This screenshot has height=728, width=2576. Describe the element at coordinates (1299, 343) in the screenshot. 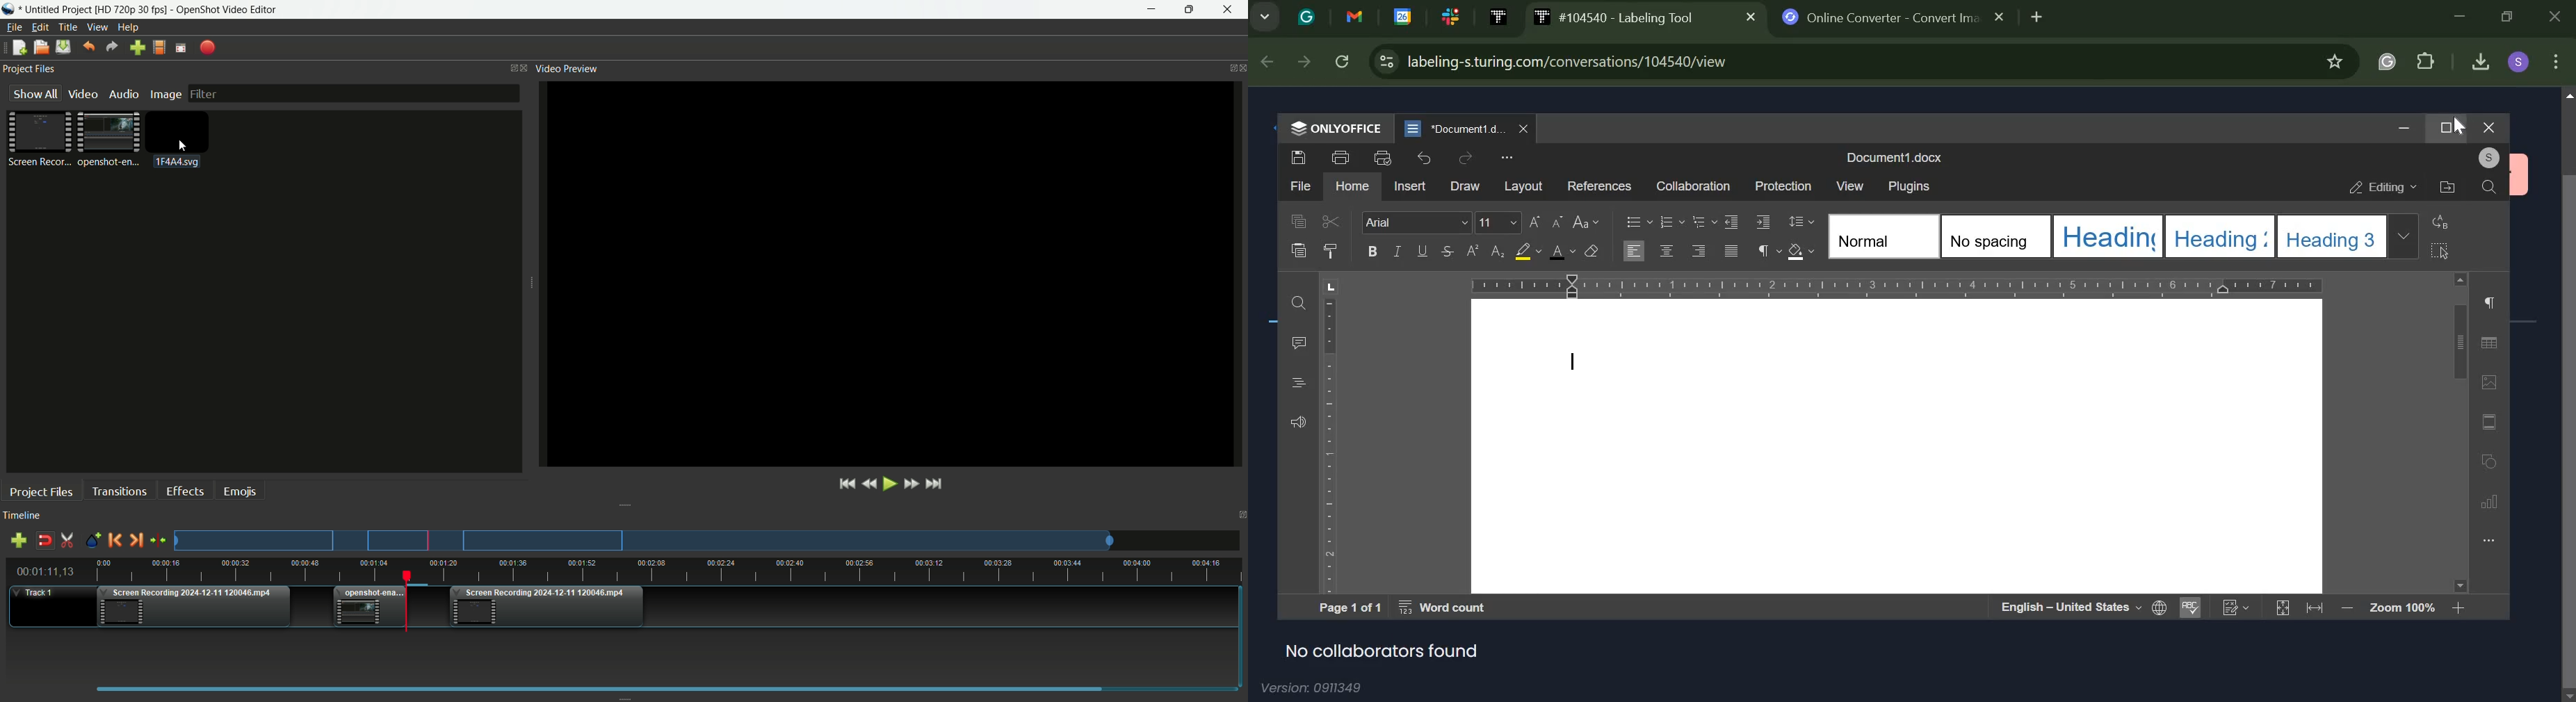

I see `Messages` at that location.